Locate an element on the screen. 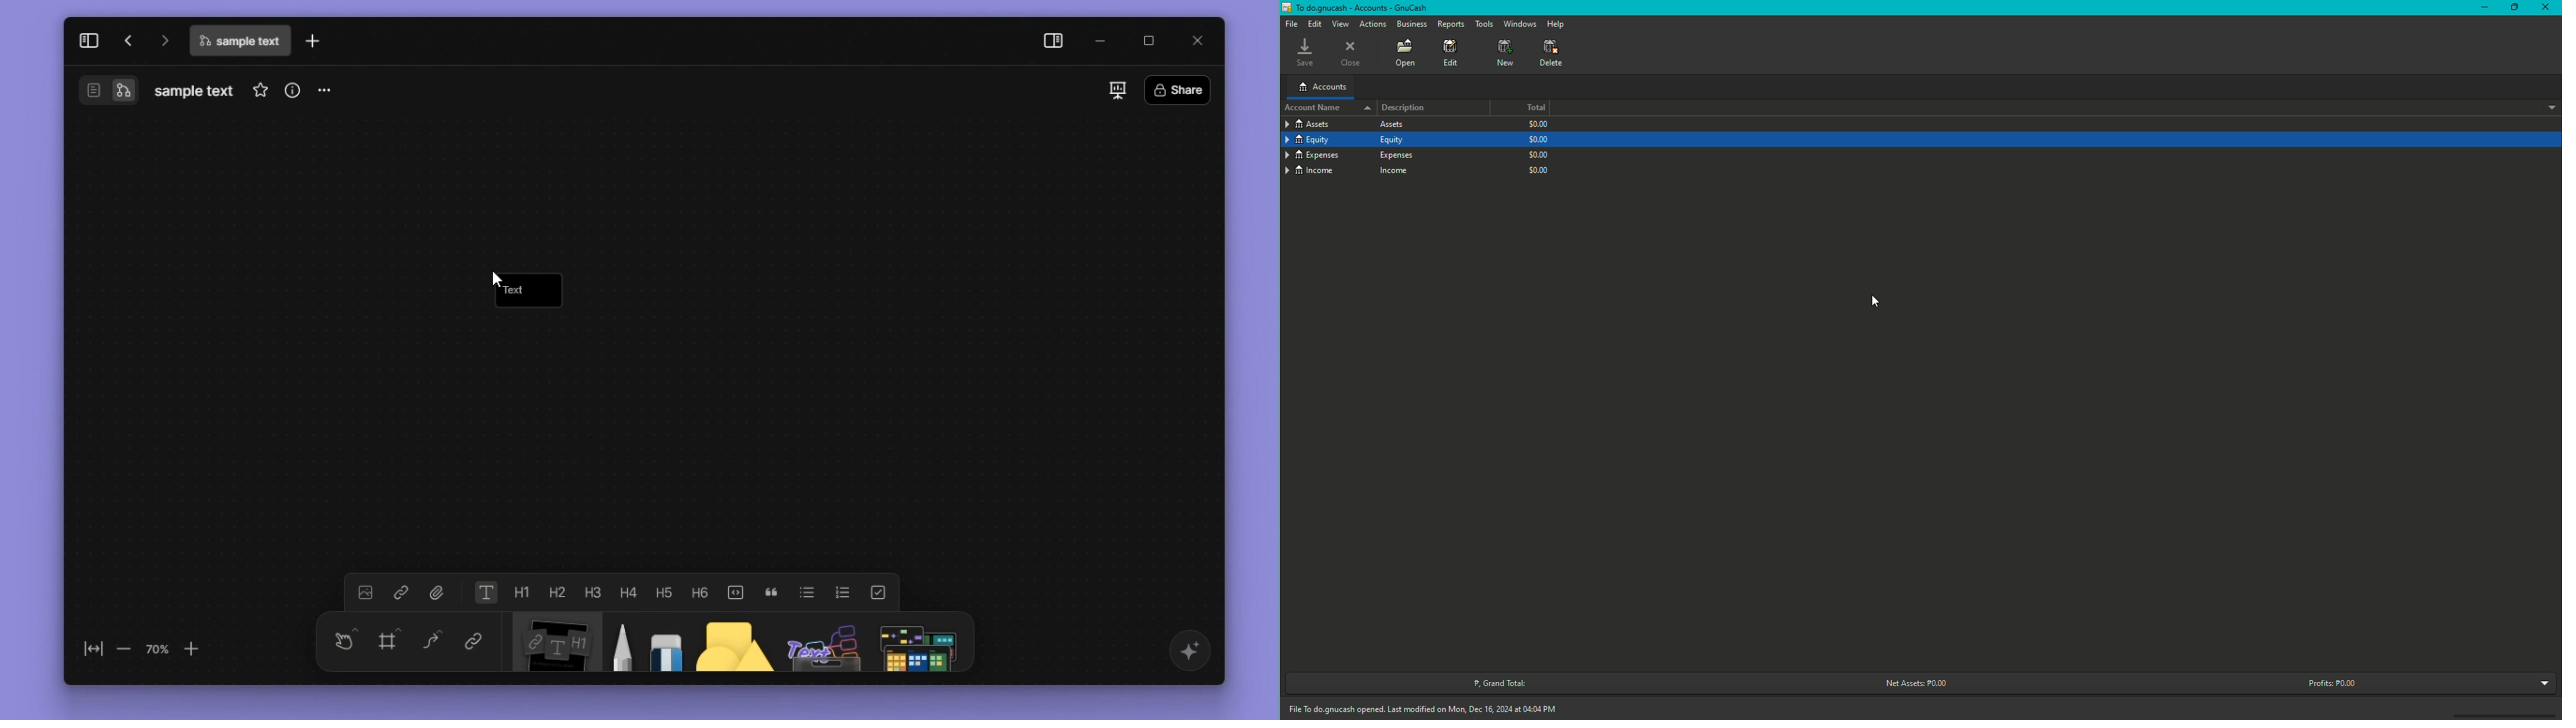 Image resolution: width=2576 pixels, height=728 pixels. Save is located at coordinates (1305, 53).